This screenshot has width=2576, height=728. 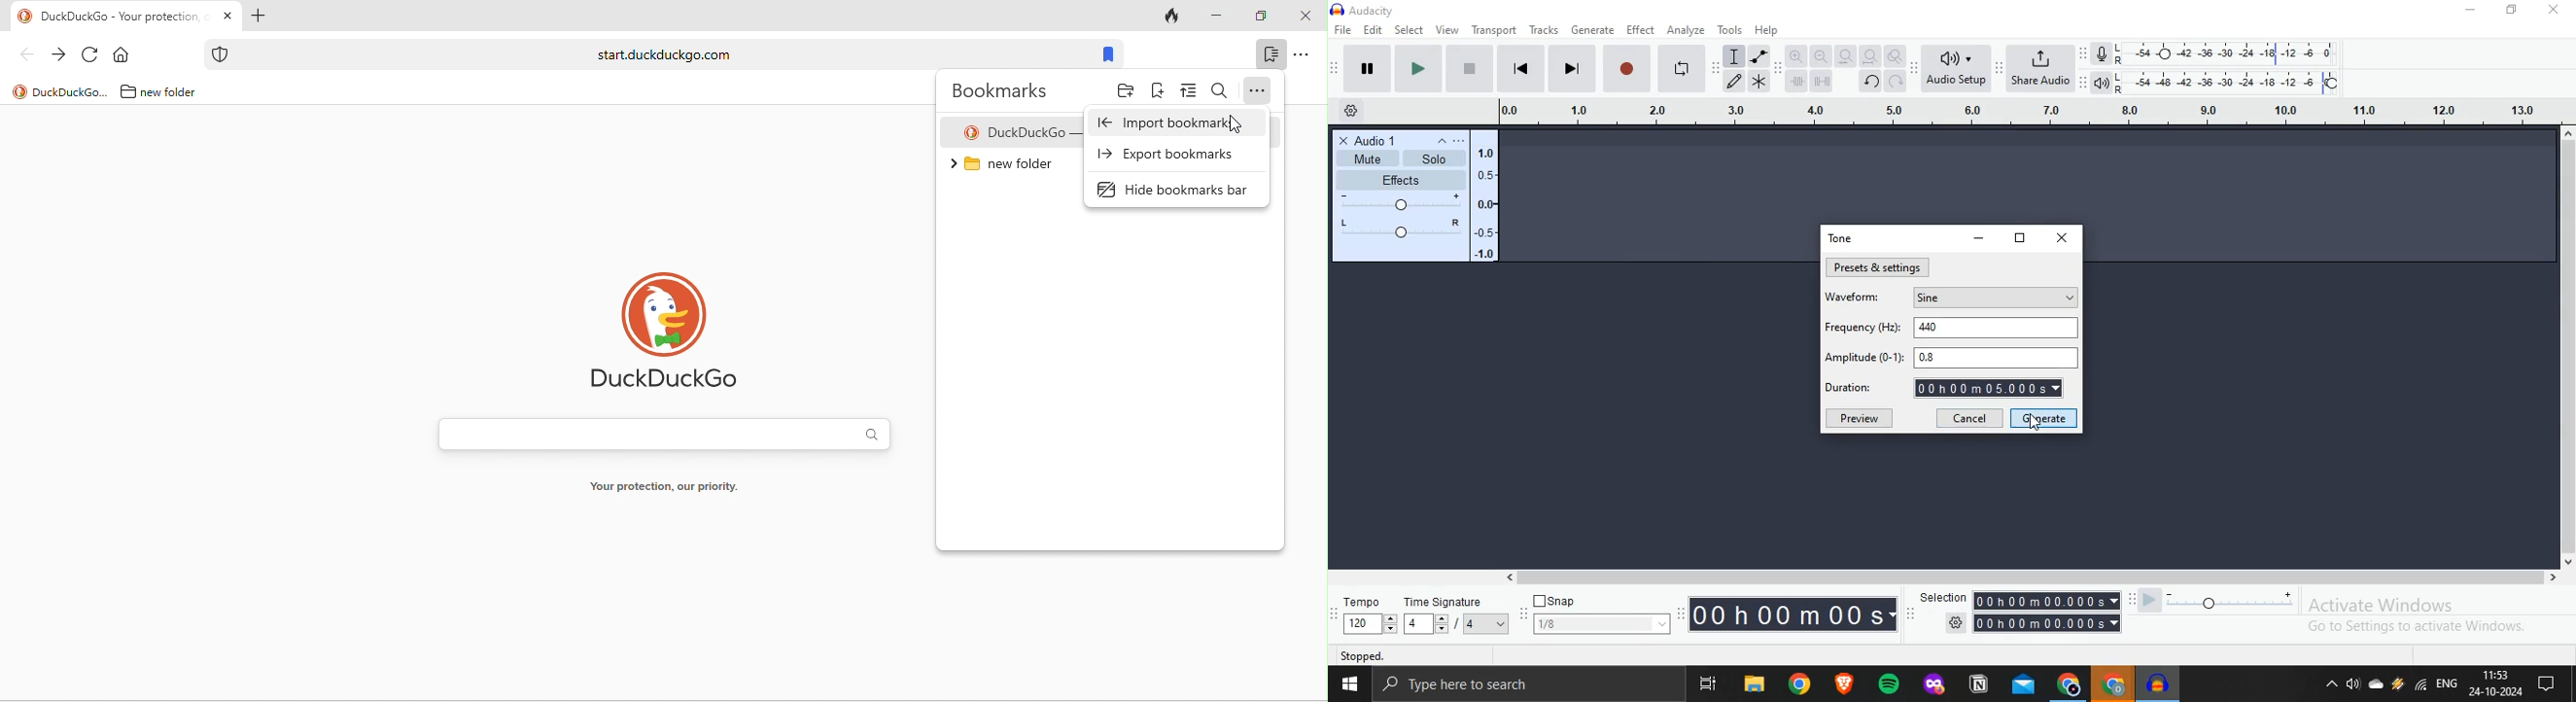 What do you see at coordinates (1992, 296) in the screenshot?
I see `Sine` at bounding box center [1992, 296].